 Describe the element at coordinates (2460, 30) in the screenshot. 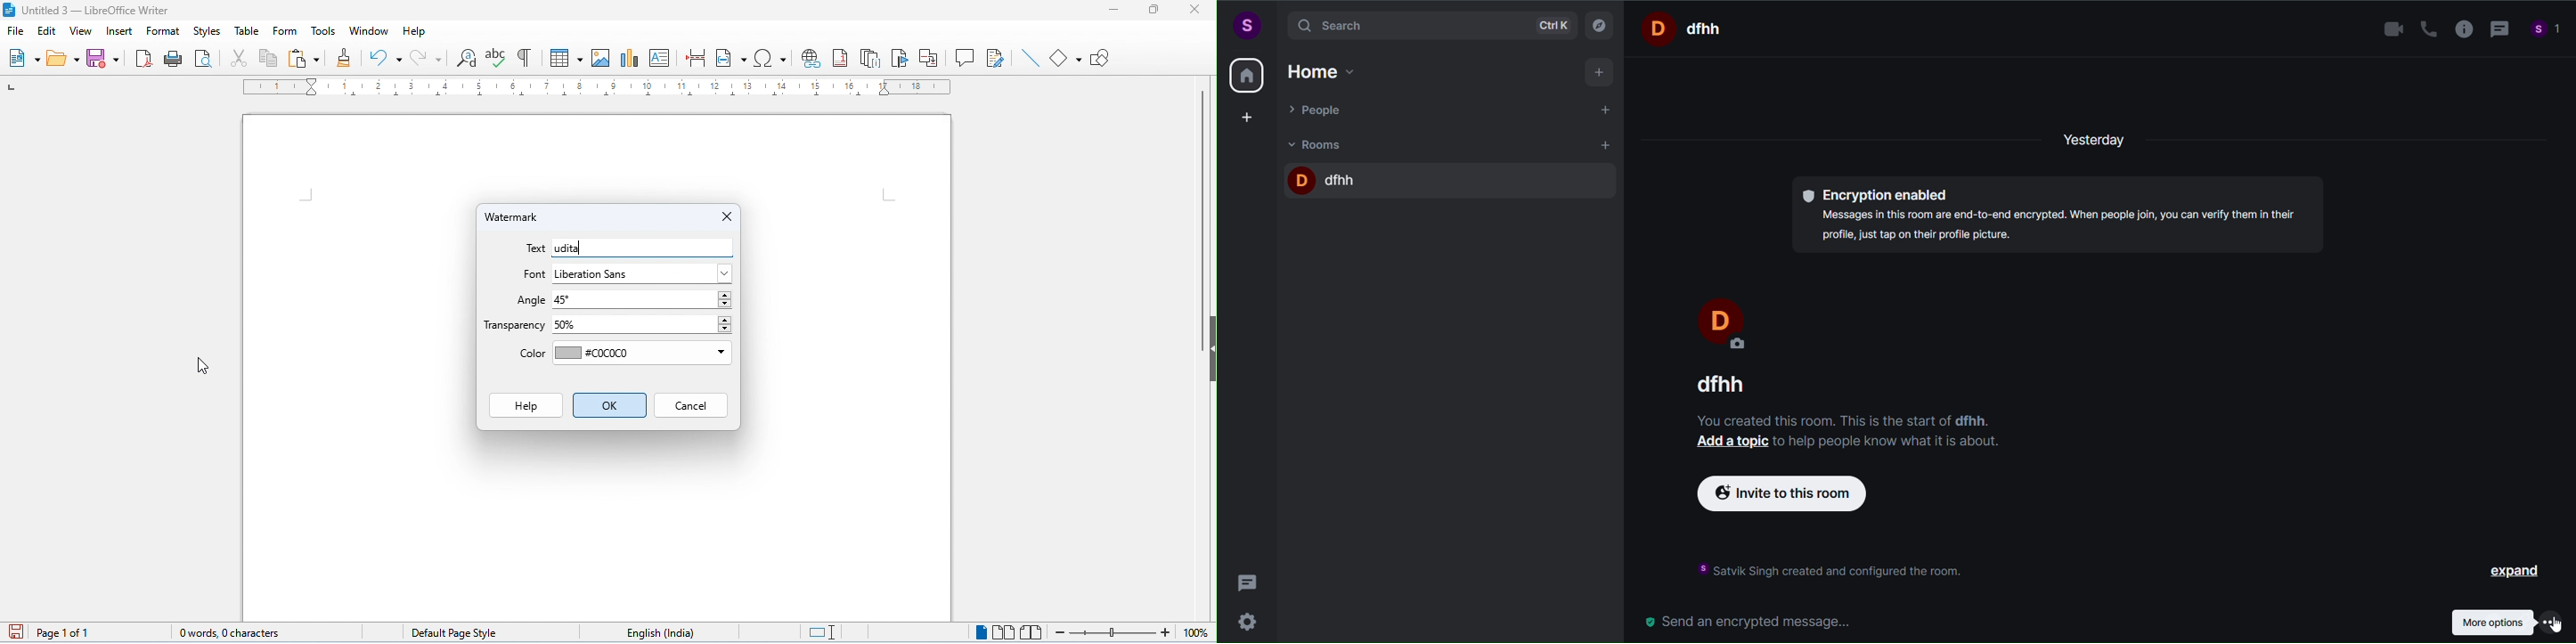

I see `room info` at that location.